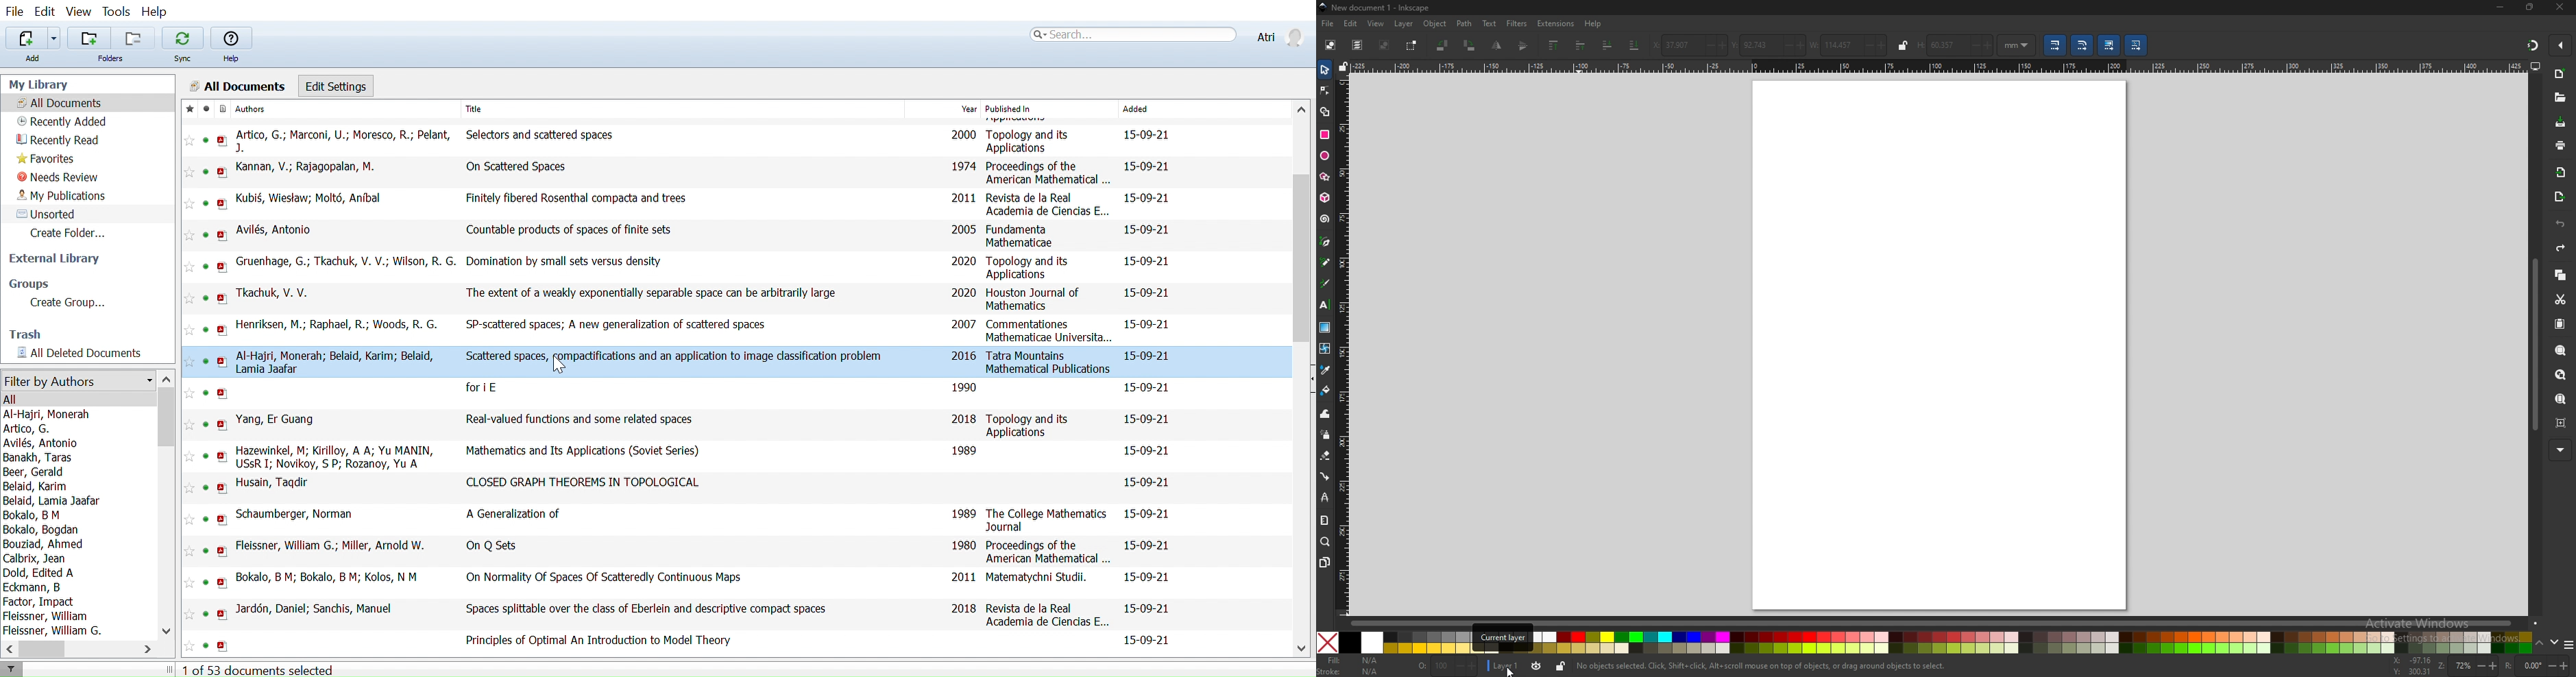 The width and height of the screenshot is (2576, 700). What do you see at coordinates (2537, 665) in the screenshot?
I see `rotate` at bounding box center [2537, 665].